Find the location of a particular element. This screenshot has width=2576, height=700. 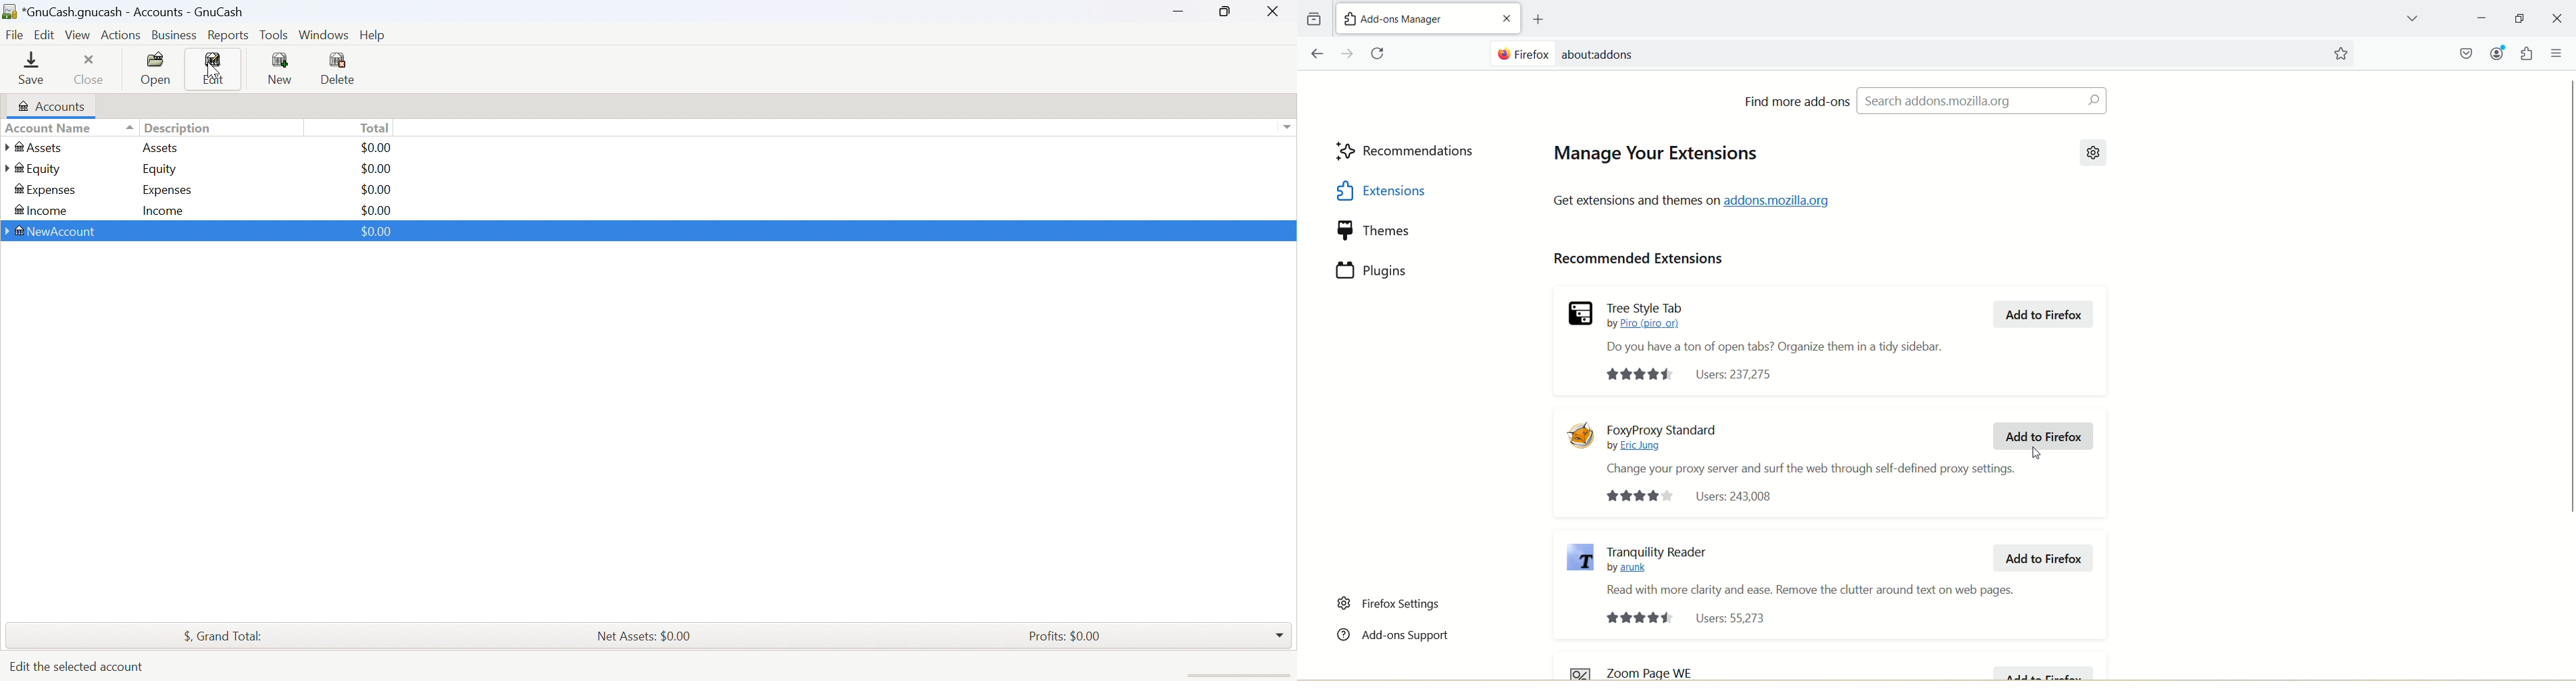

Folder is located at coordinates (1313, 19).